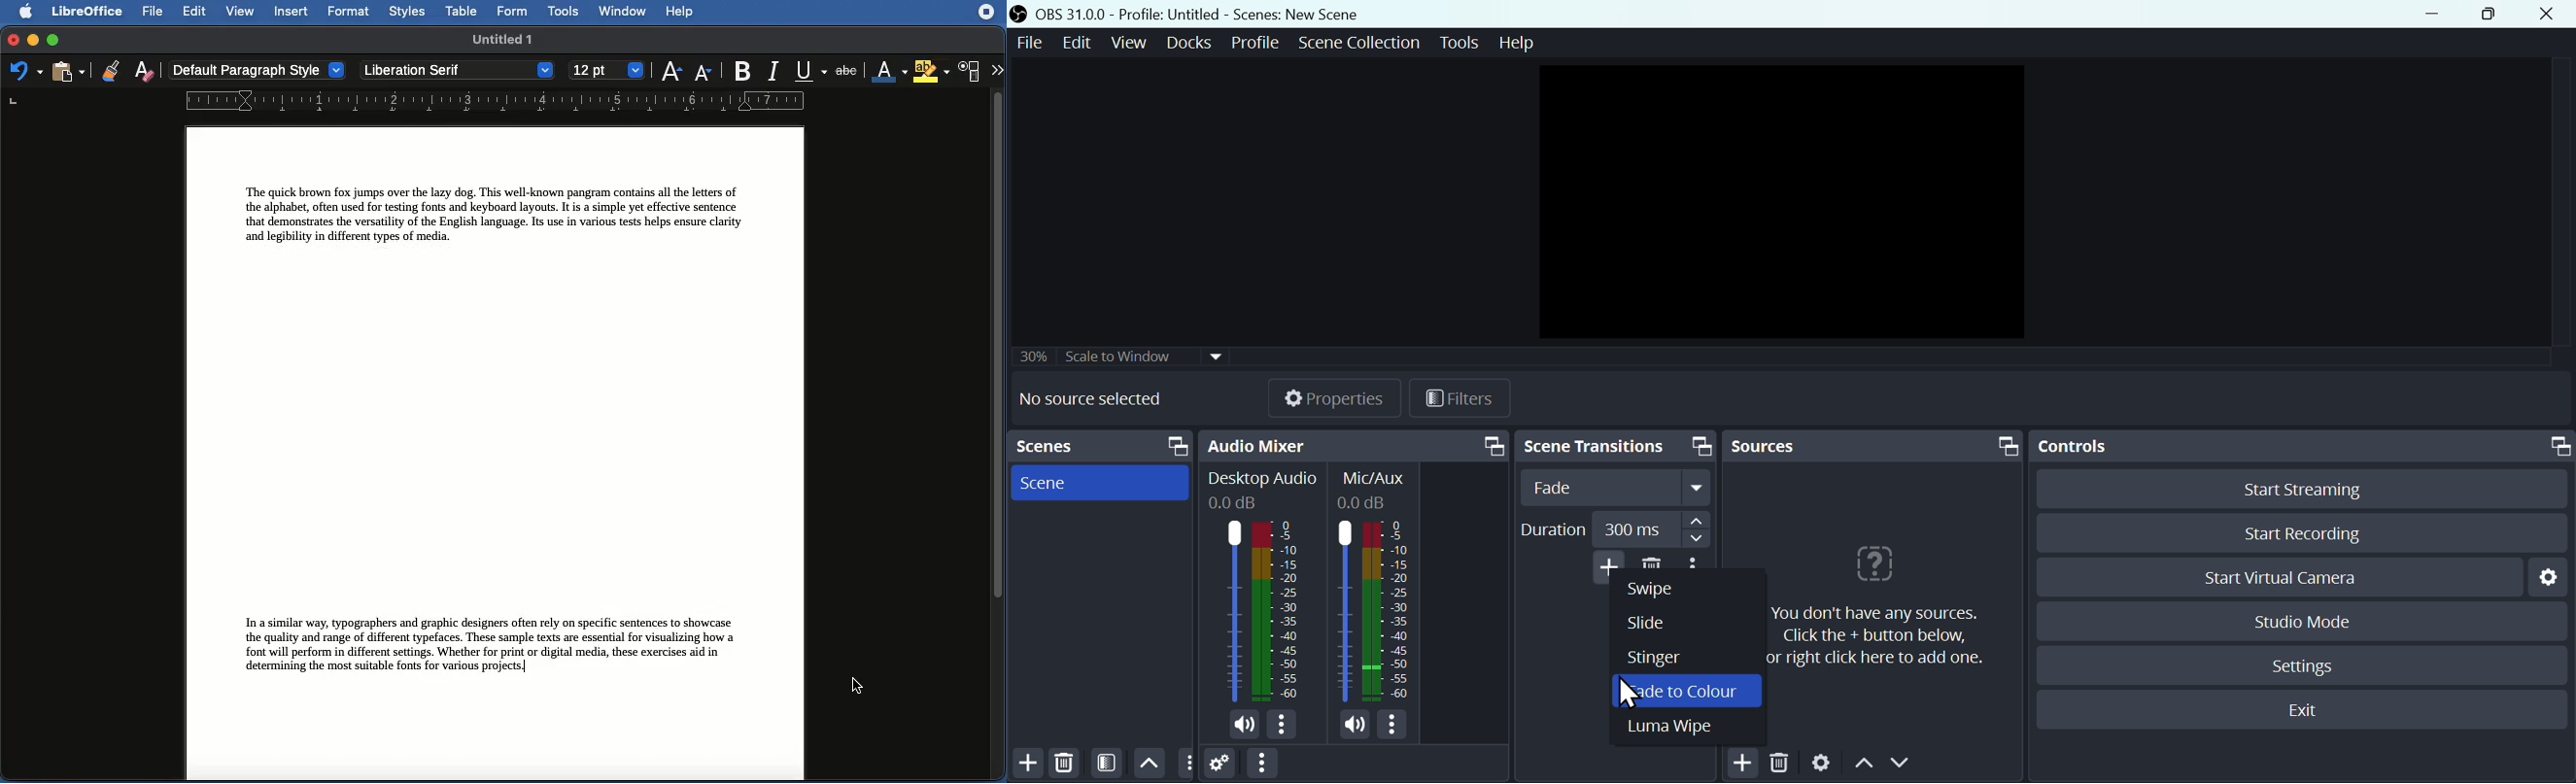 The width and height of the screenshot is (2576, 784). What do you see at coordinates (1865, 767) in the screenshot?
I see `up` at bounding box center [1865, 767].